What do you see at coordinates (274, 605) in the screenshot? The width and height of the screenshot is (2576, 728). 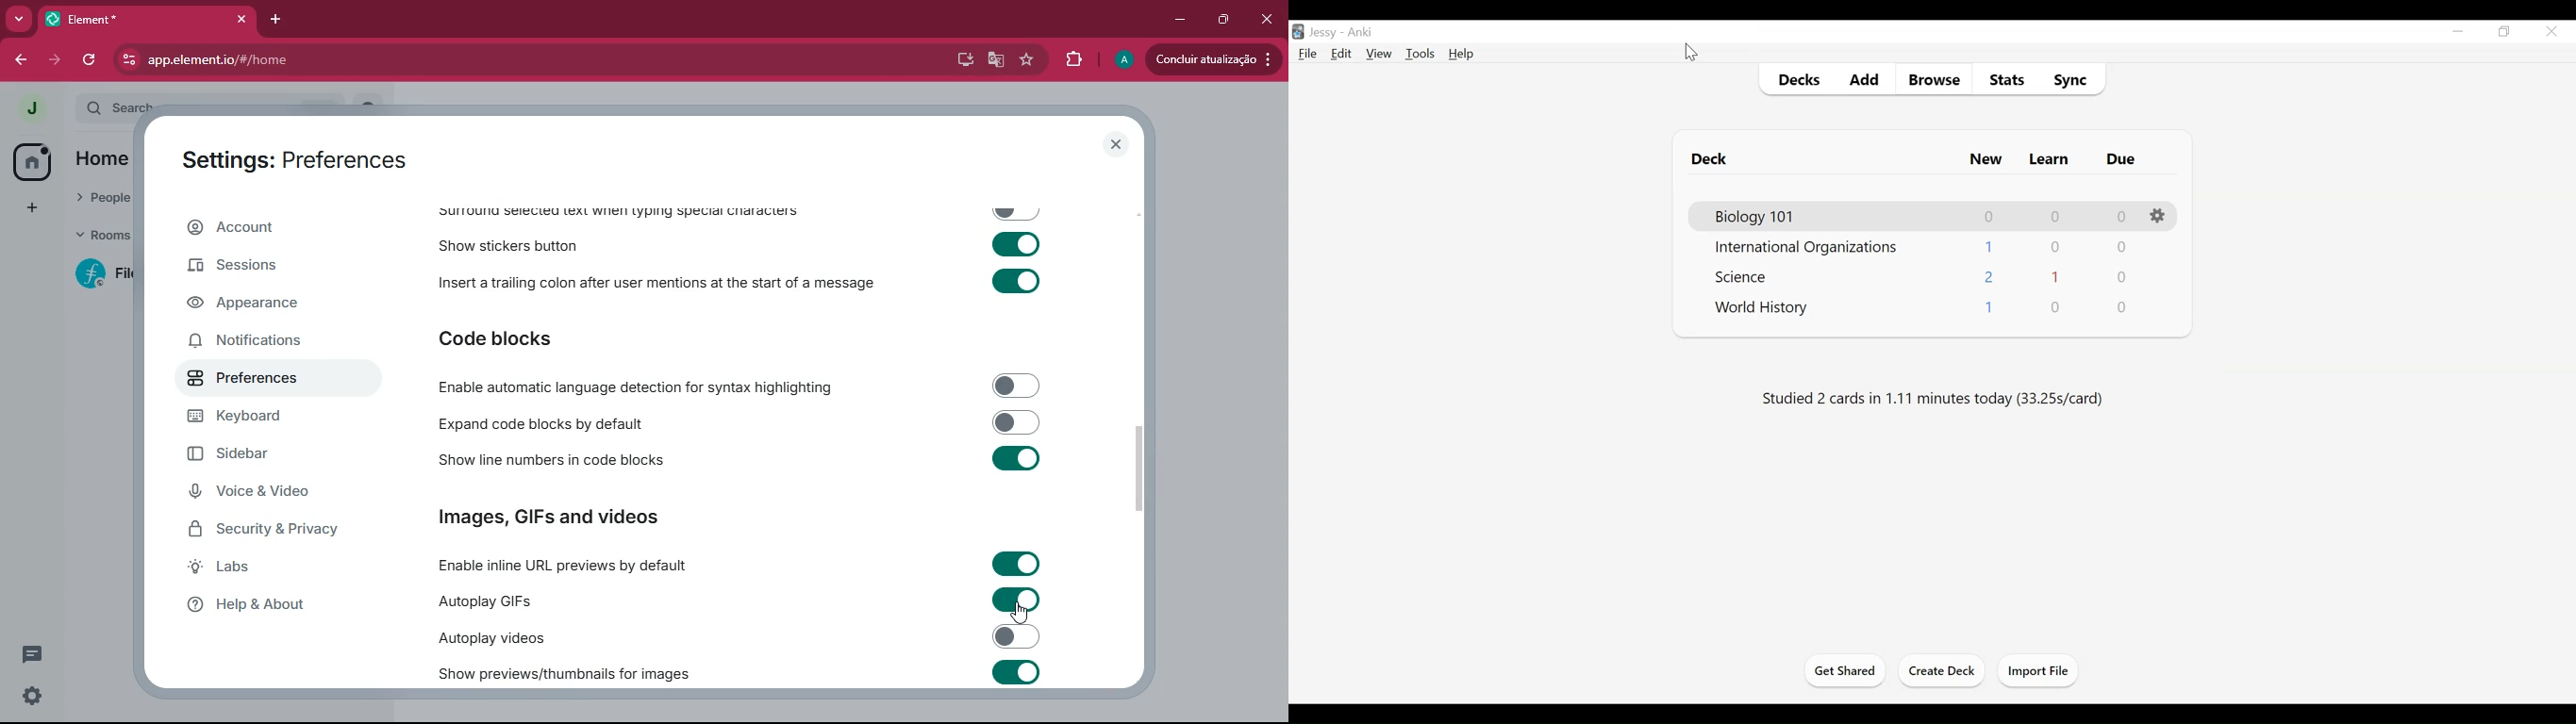 I see `help` at bounding box center [274, 605].